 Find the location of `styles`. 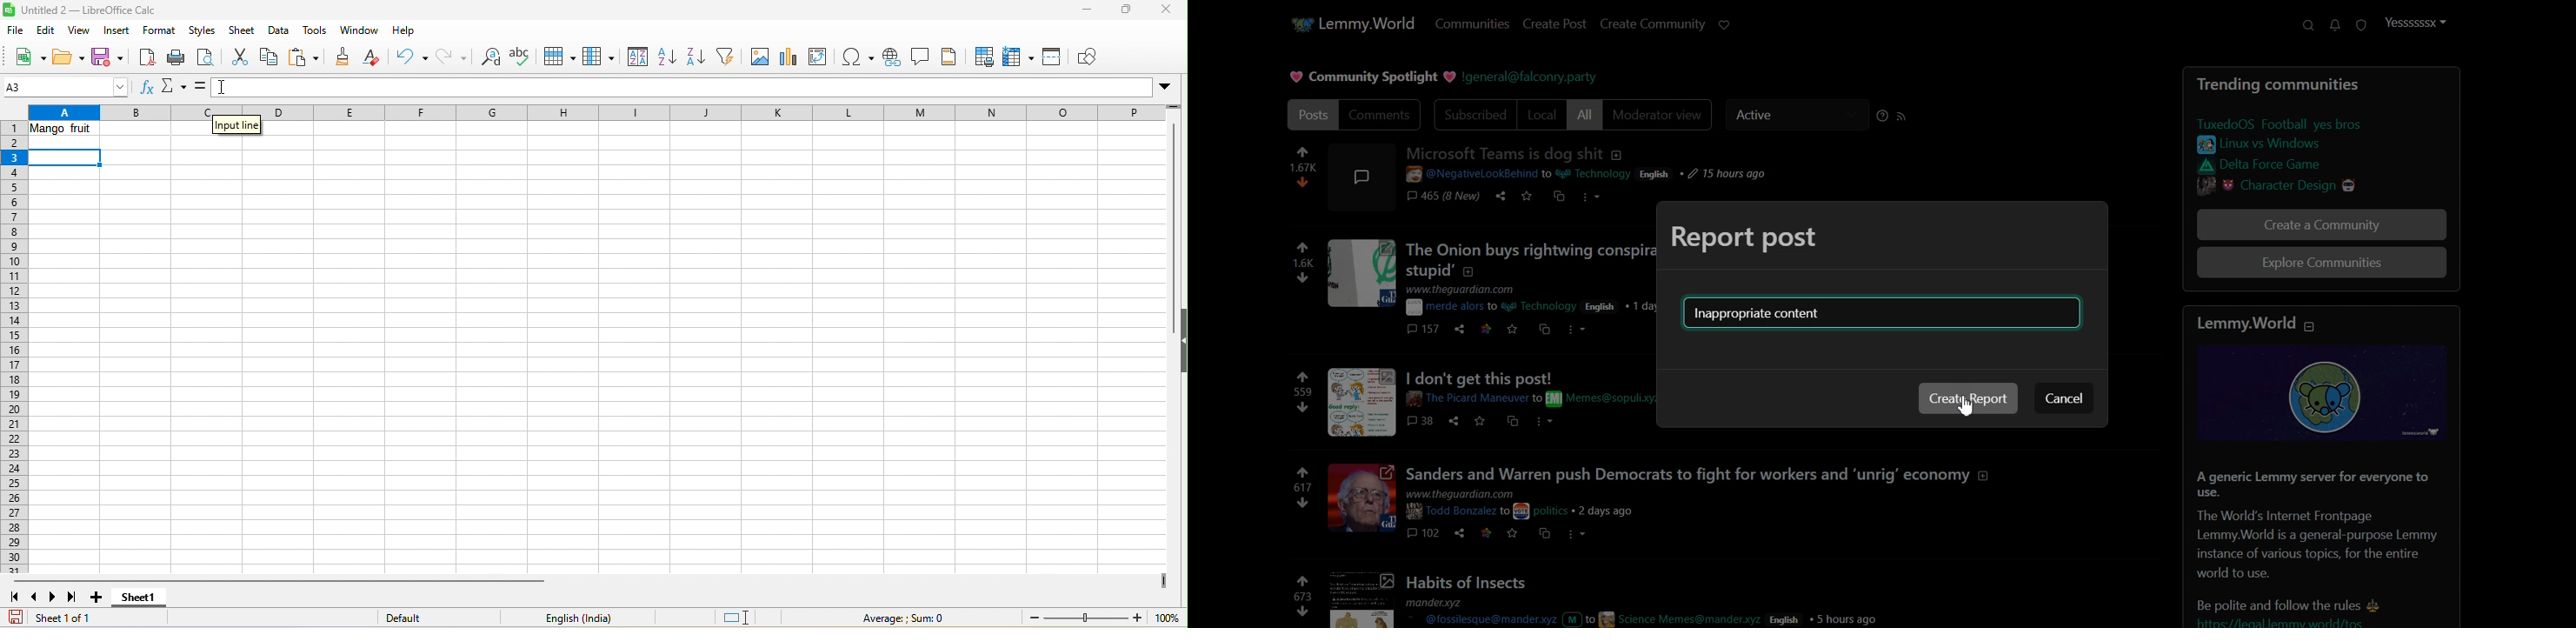

styles is located at coordinates (203, 31).